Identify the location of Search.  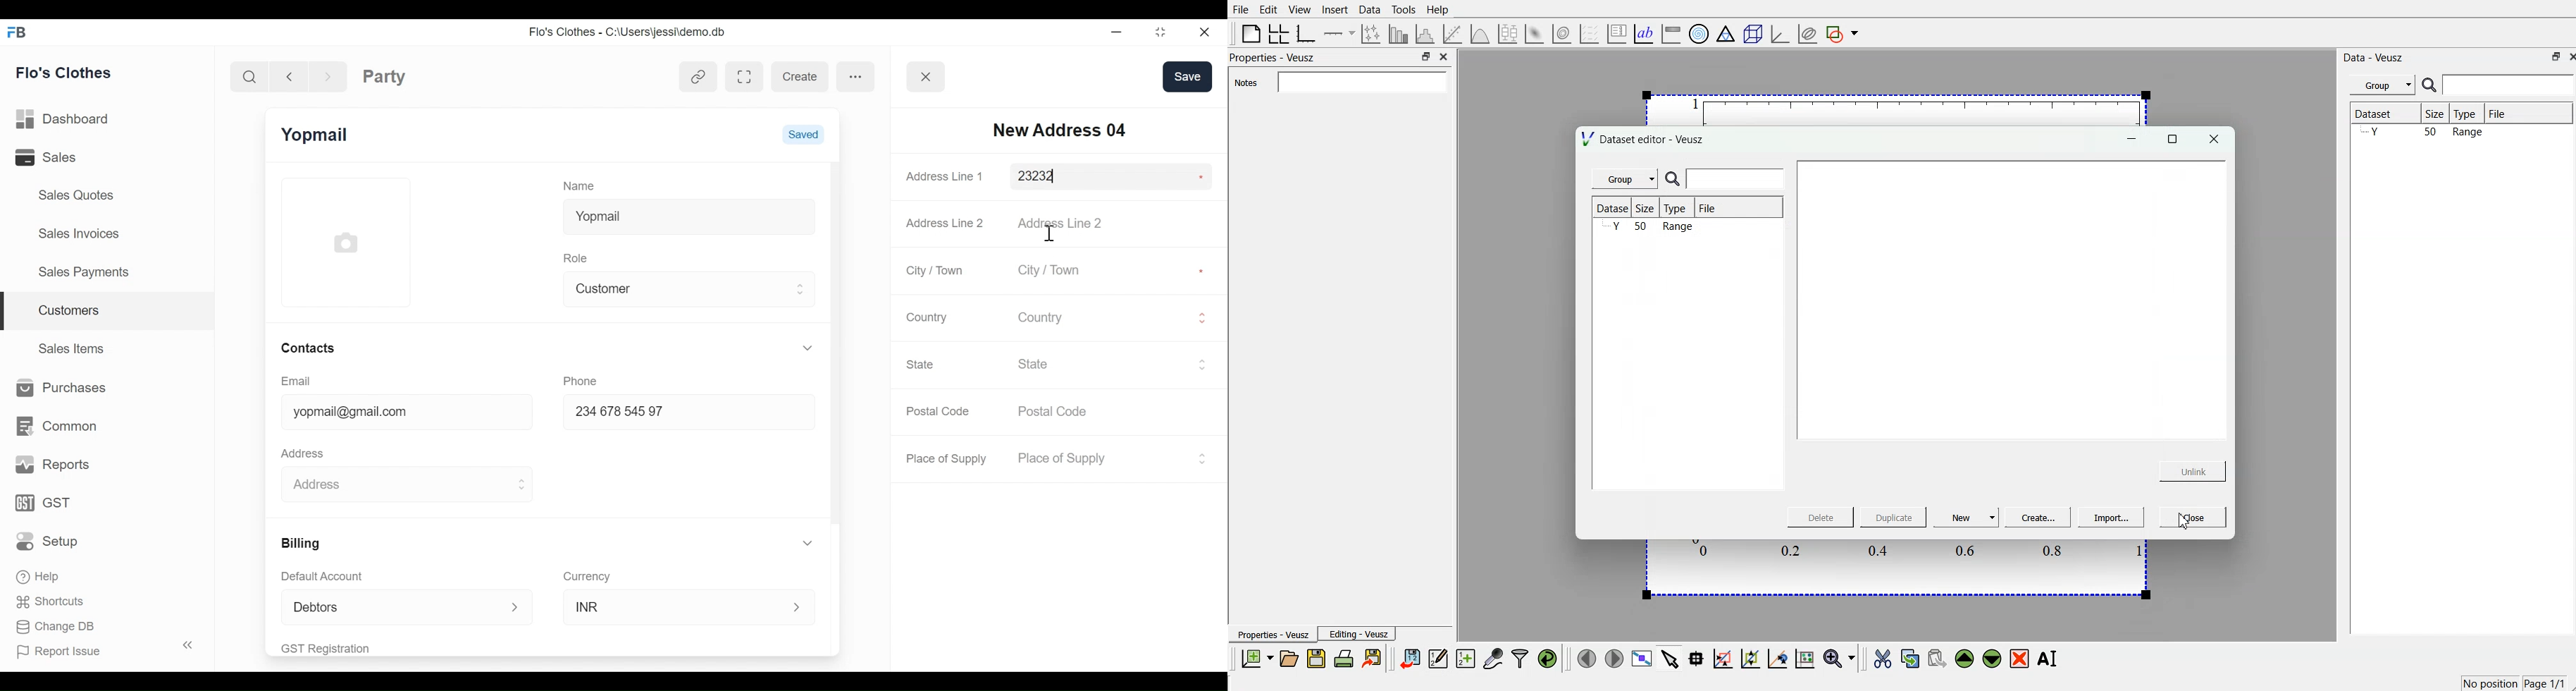
(252, 76).